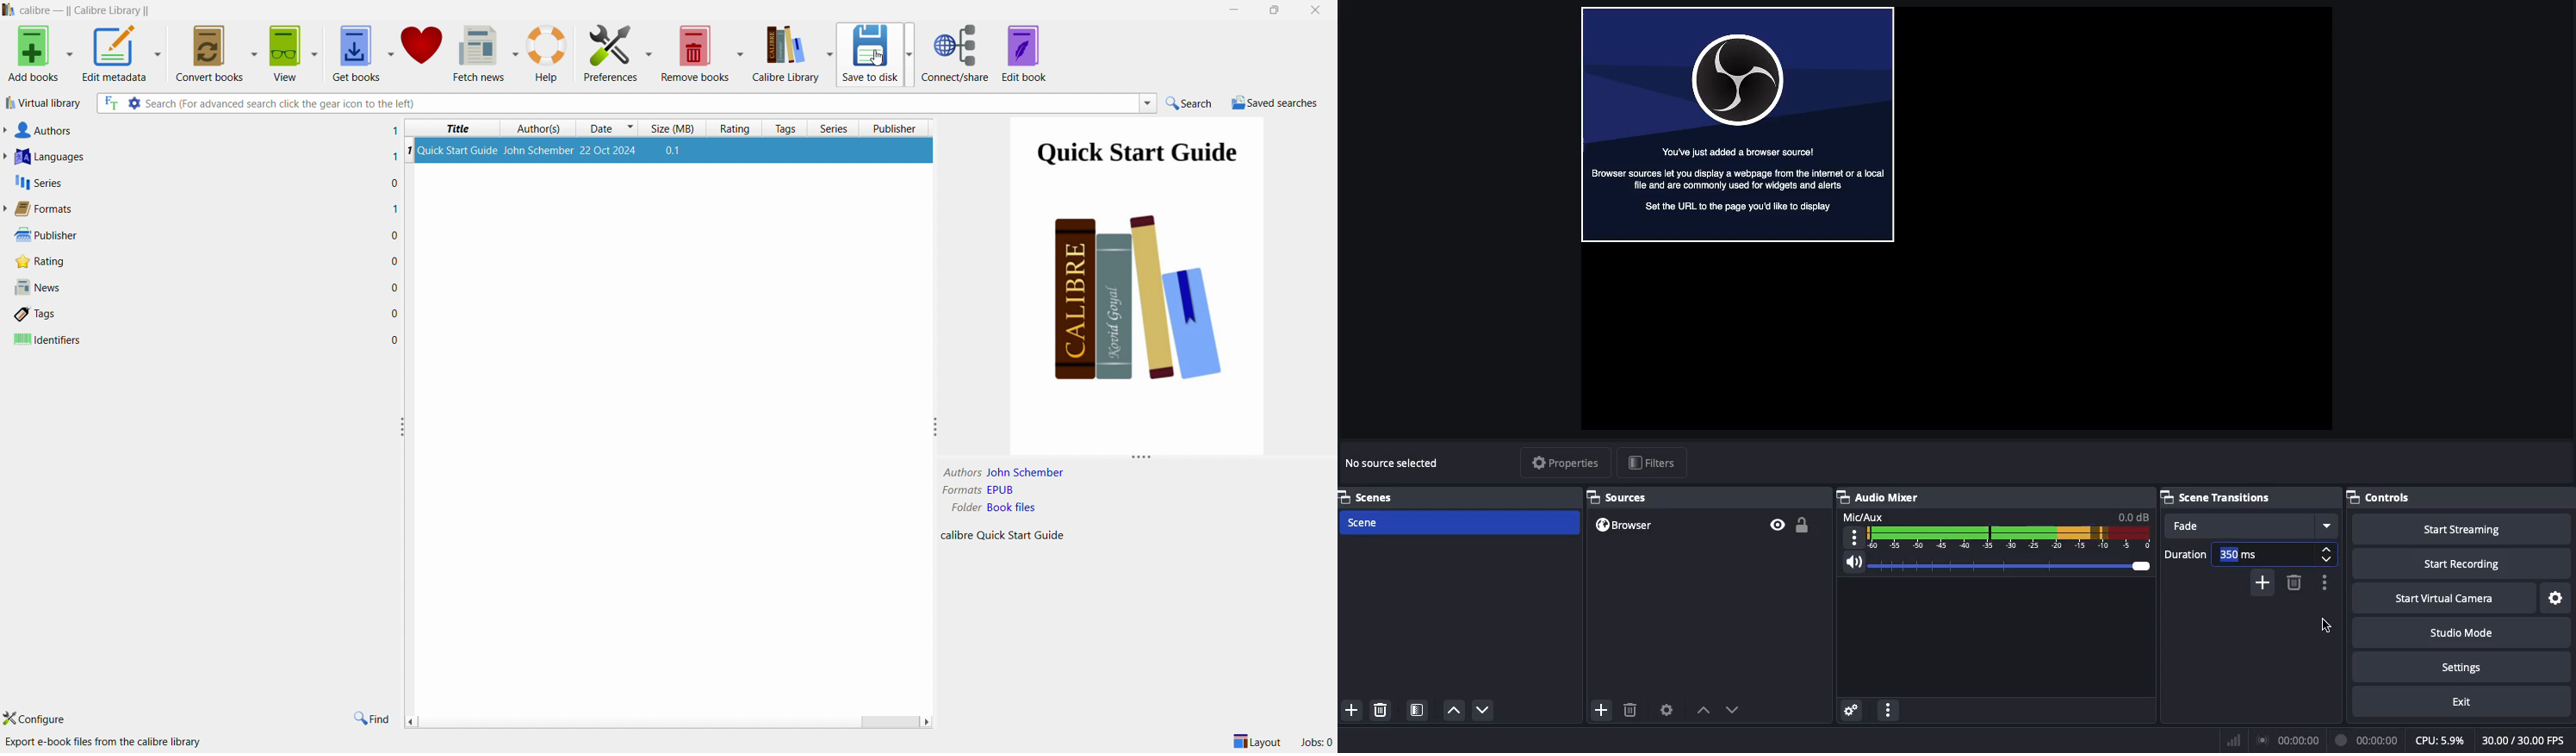 The image size is (2576, 756). I want to click on layout, so click(1253, 741).